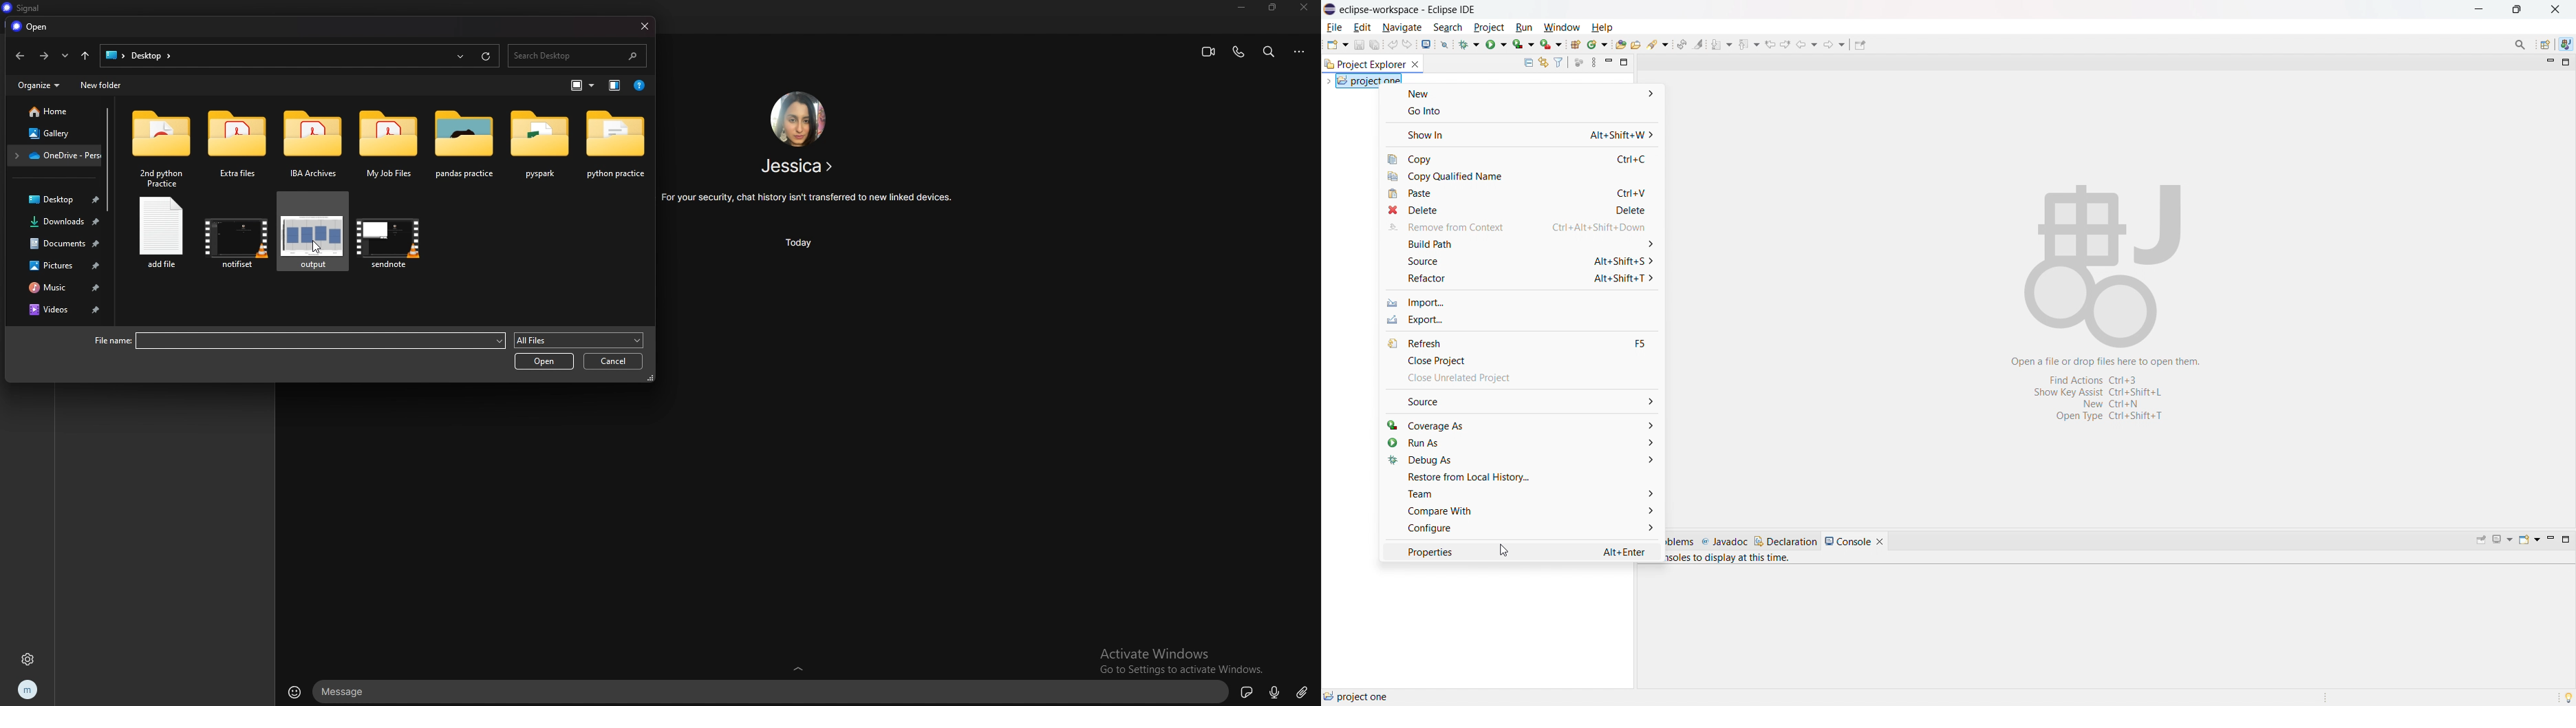  What do you see at coordinates (1681, 44) in the screenshot?
I see `toggle ant editor auto reconcile` at bounding box center [1681, 44].